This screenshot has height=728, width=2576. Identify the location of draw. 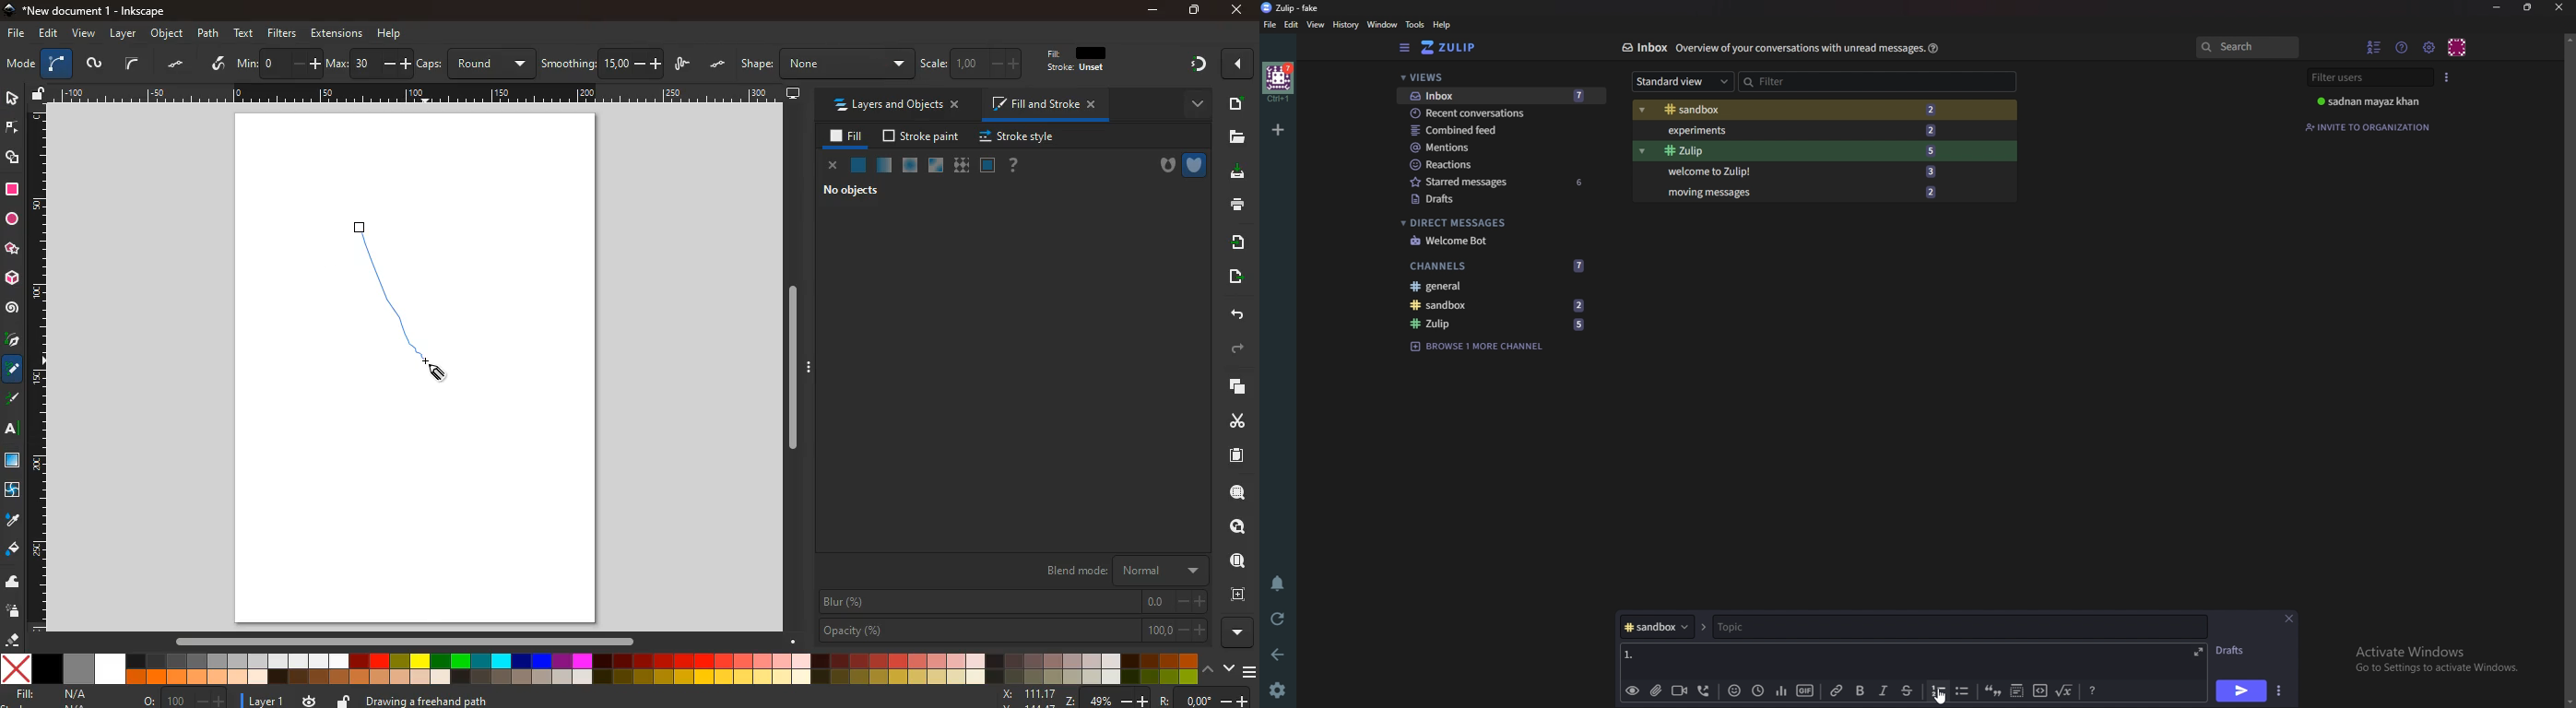
(219, 65).